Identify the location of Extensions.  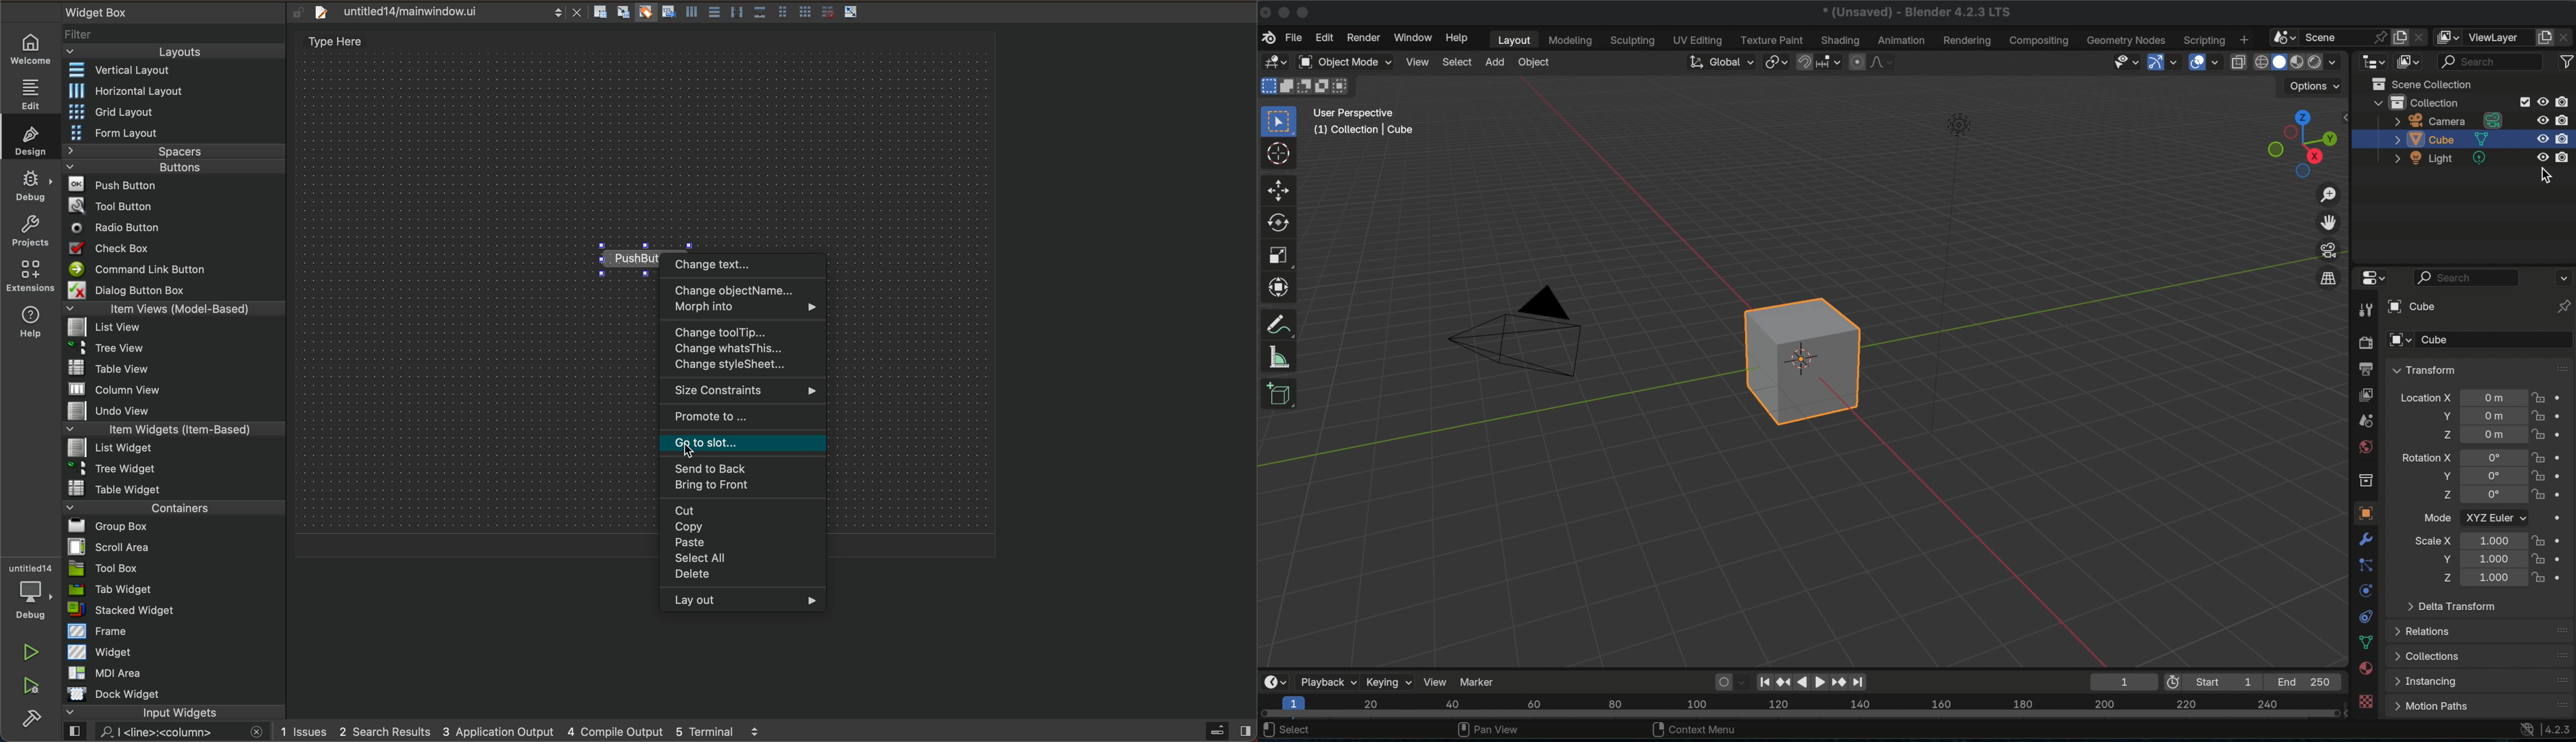
(28, 276).